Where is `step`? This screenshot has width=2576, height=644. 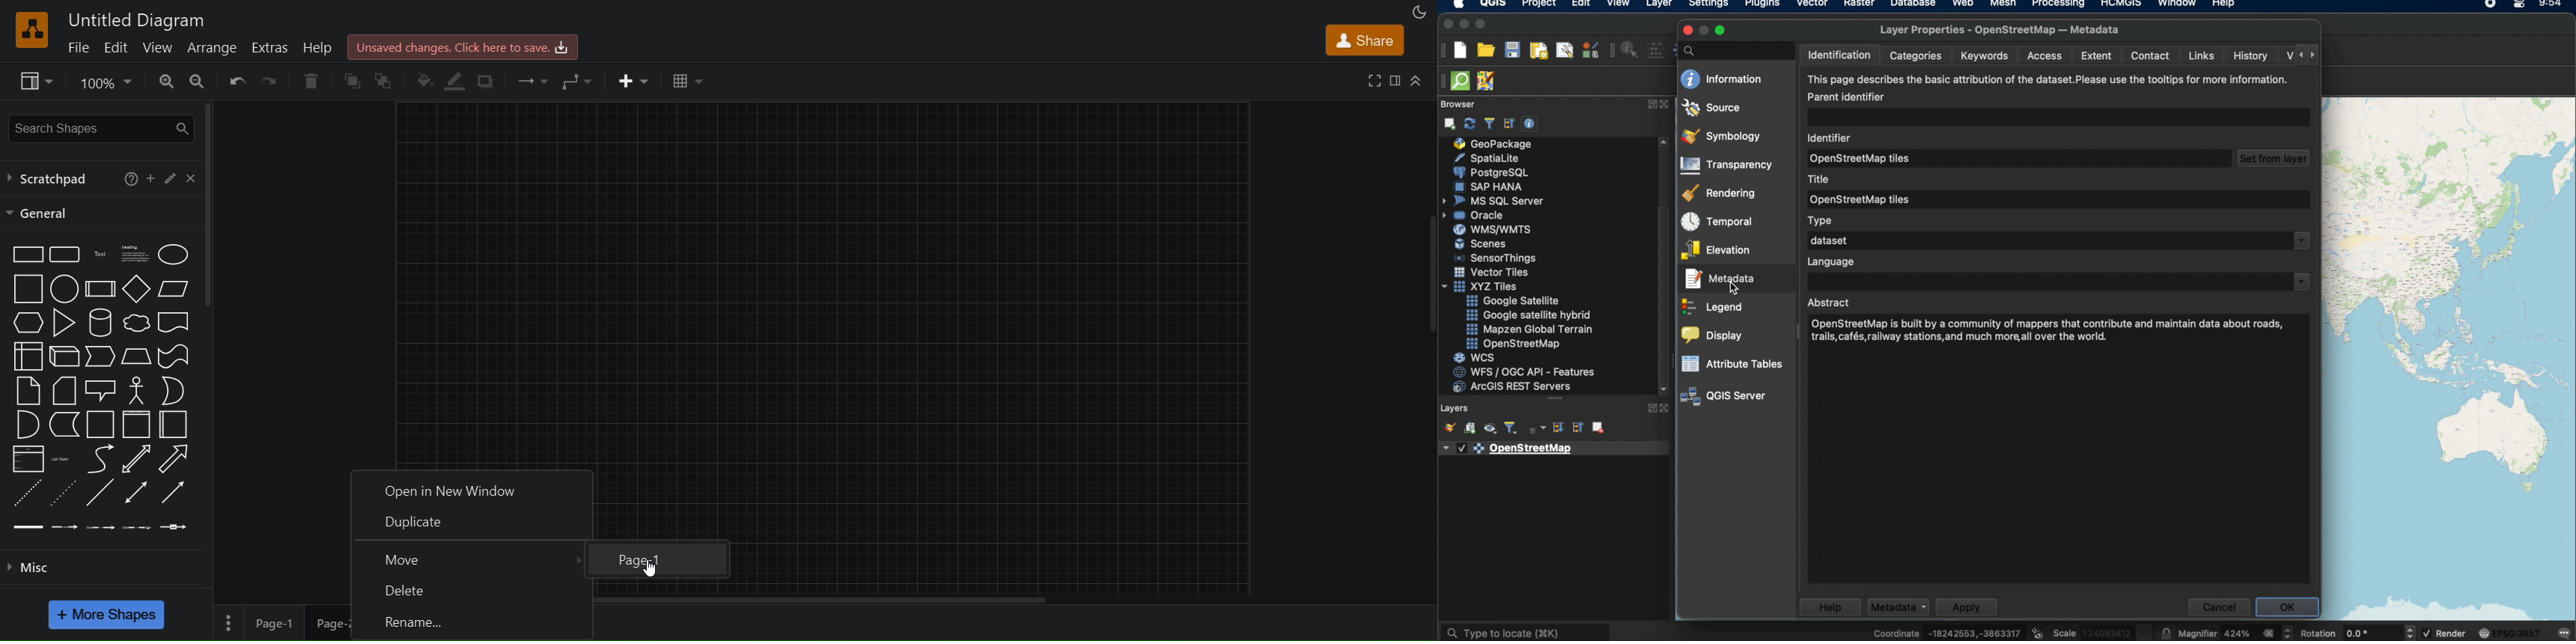
step is located at coordinates (100, 357).